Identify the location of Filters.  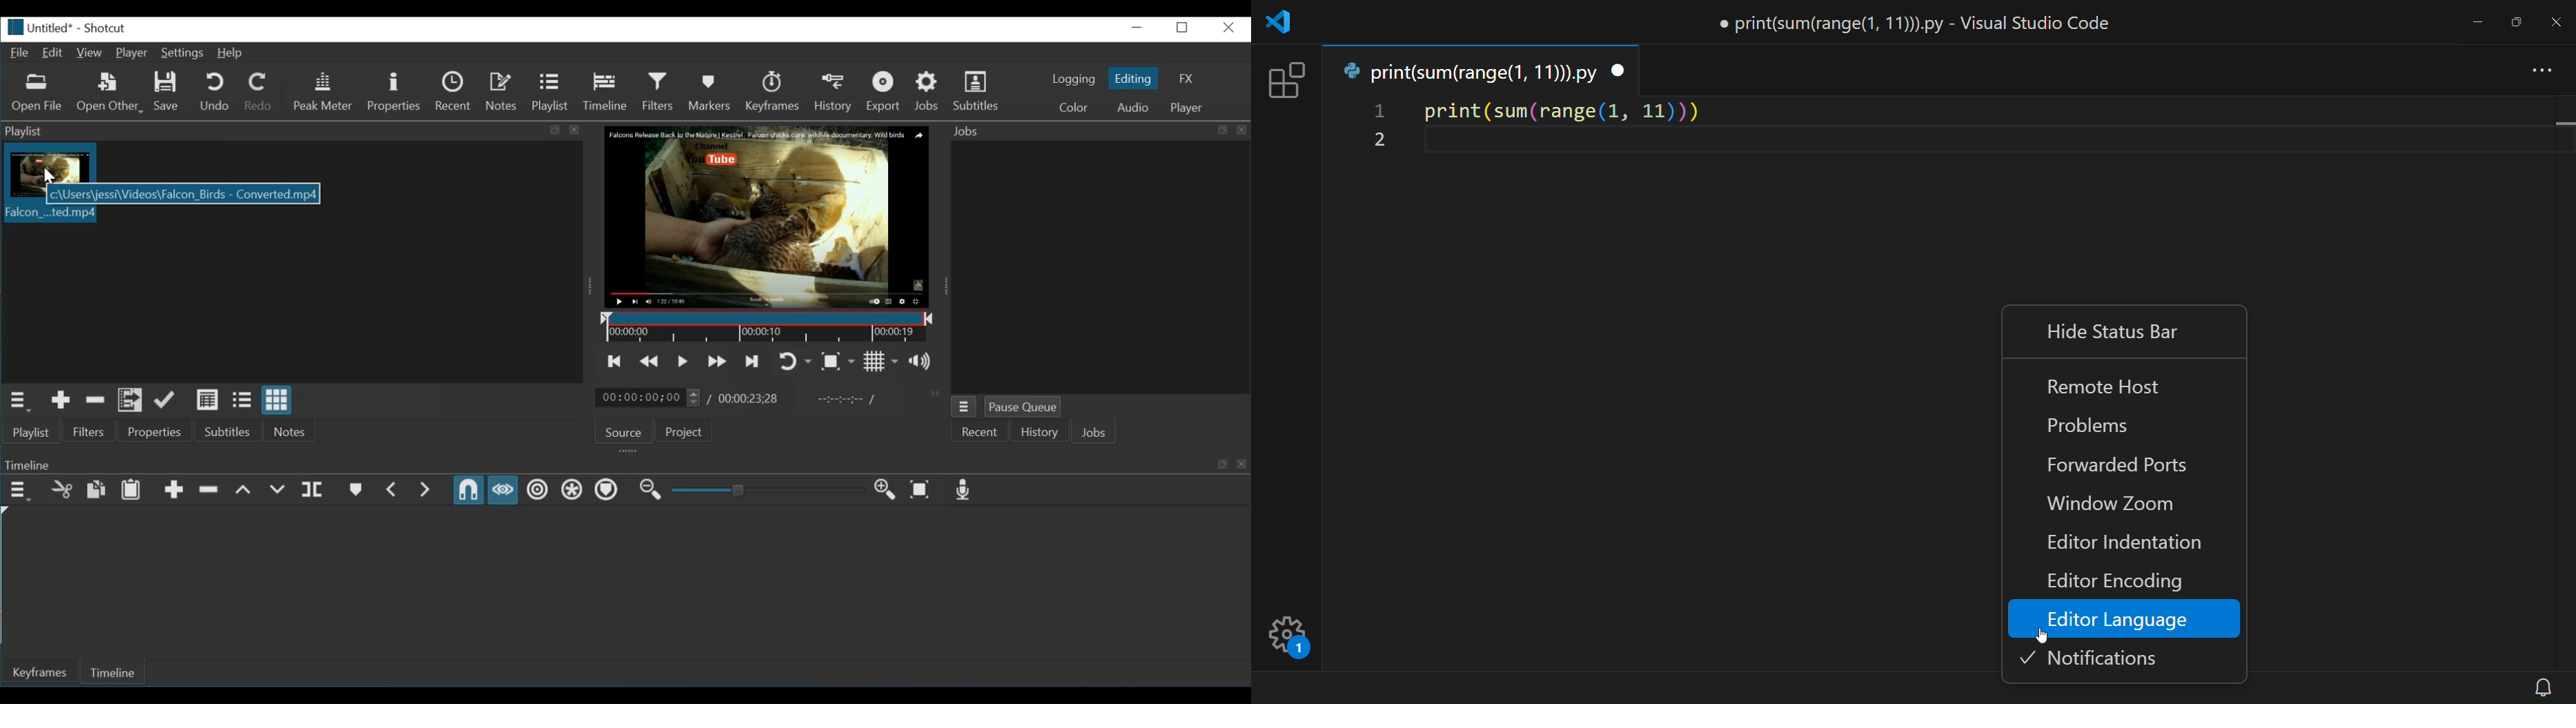
(89, 432).